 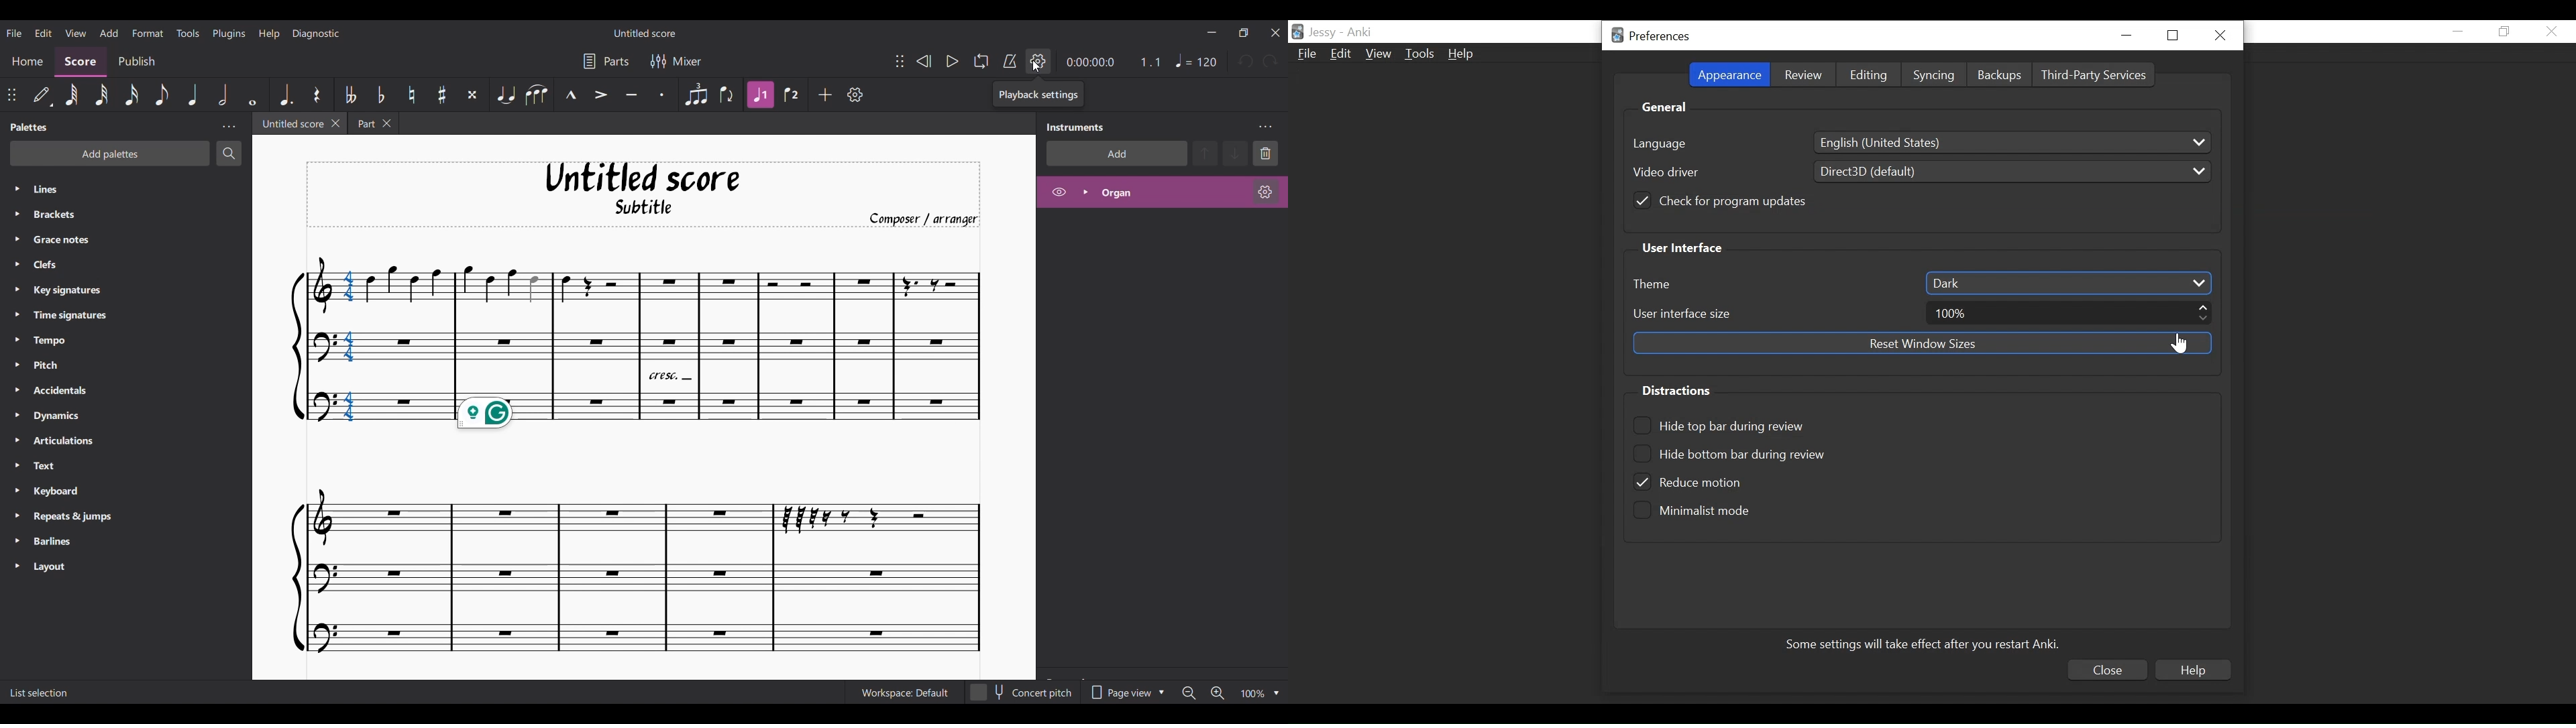 I want to click on Highlighted after current selection, so click(x=1132, y=192).